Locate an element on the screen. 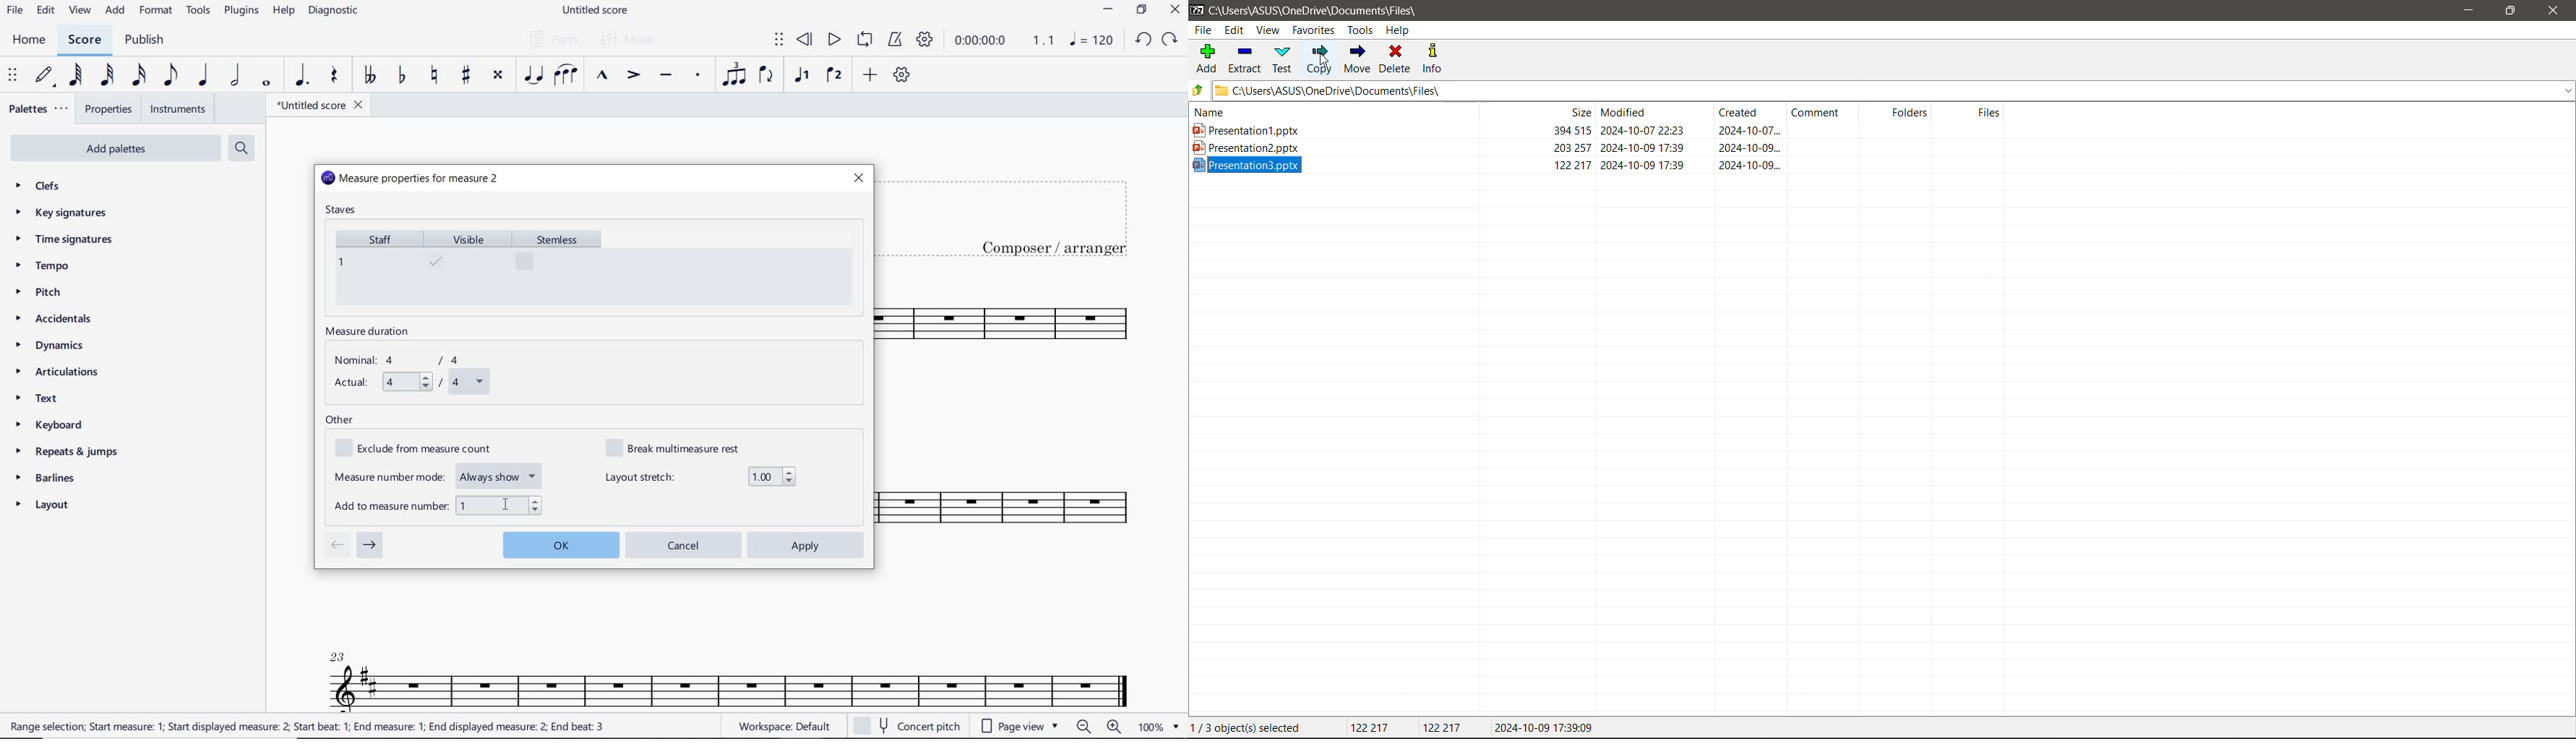 This screenshot has width=2576, height=756. apply is located at coordinates (807, 545).